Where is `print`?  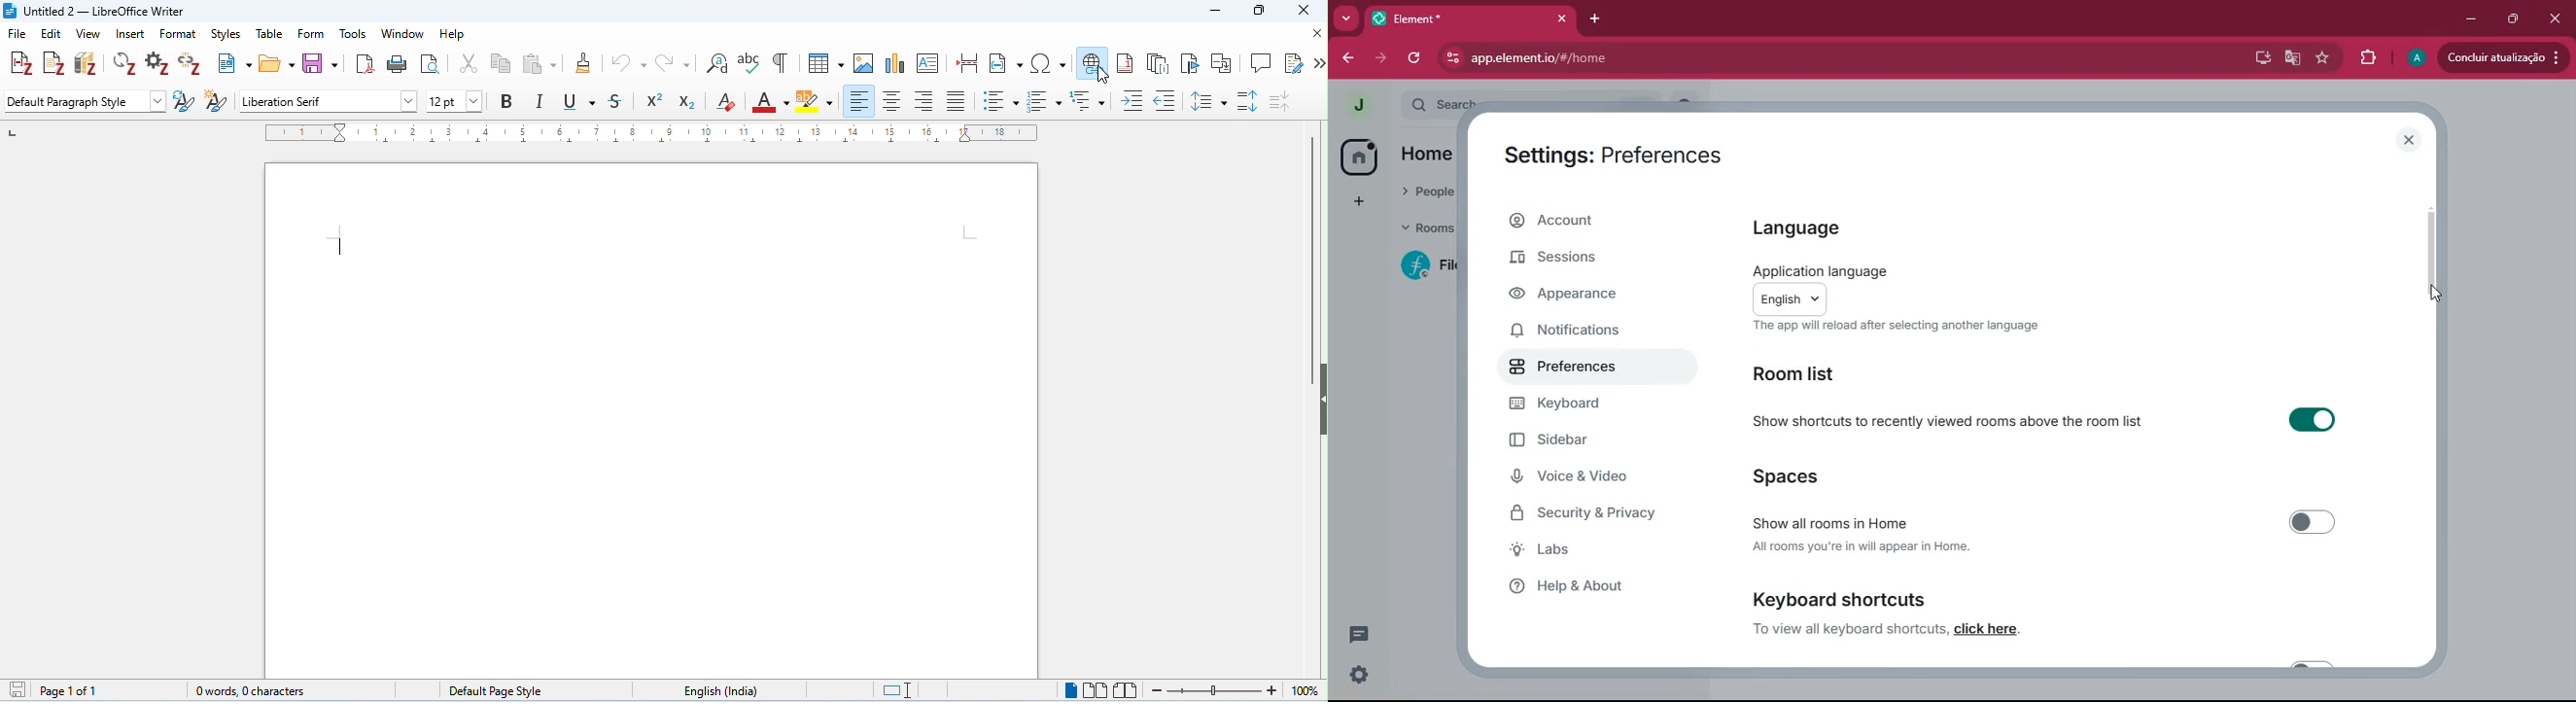
print is located at coordinates (395, 64).